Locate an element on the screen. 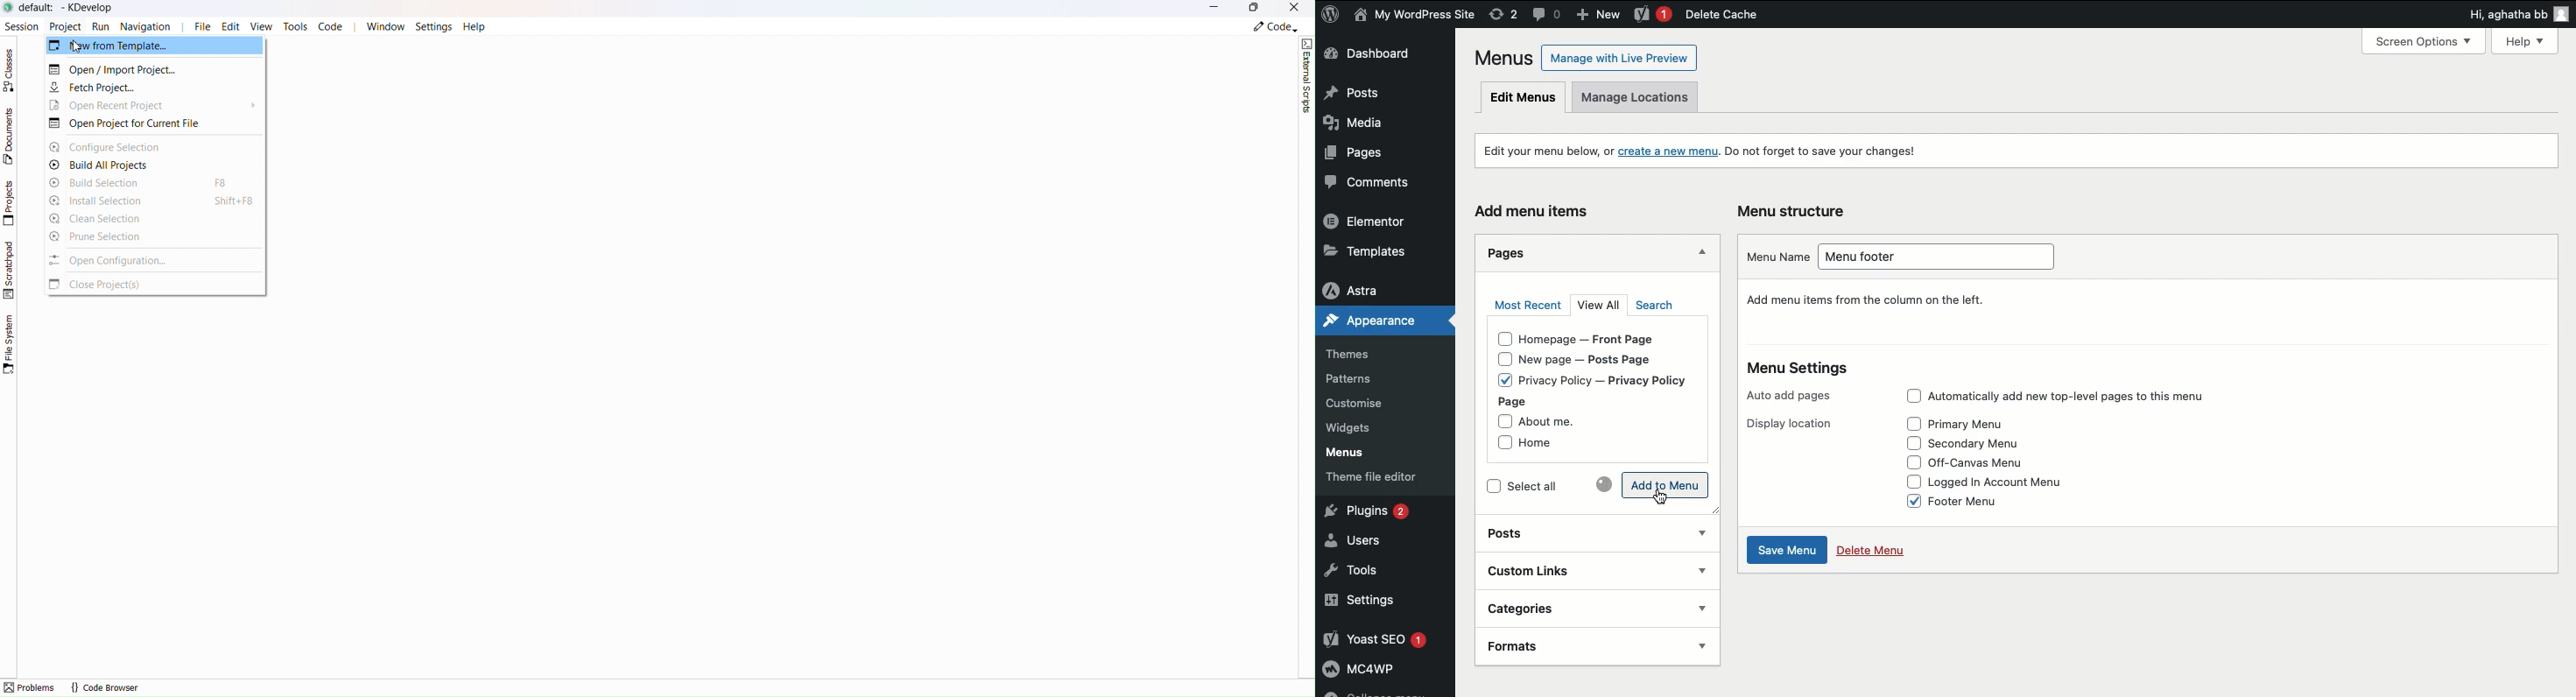 This screenshot has width=2576, height=700. Screen Options  is located at coordinates (2431, 41).